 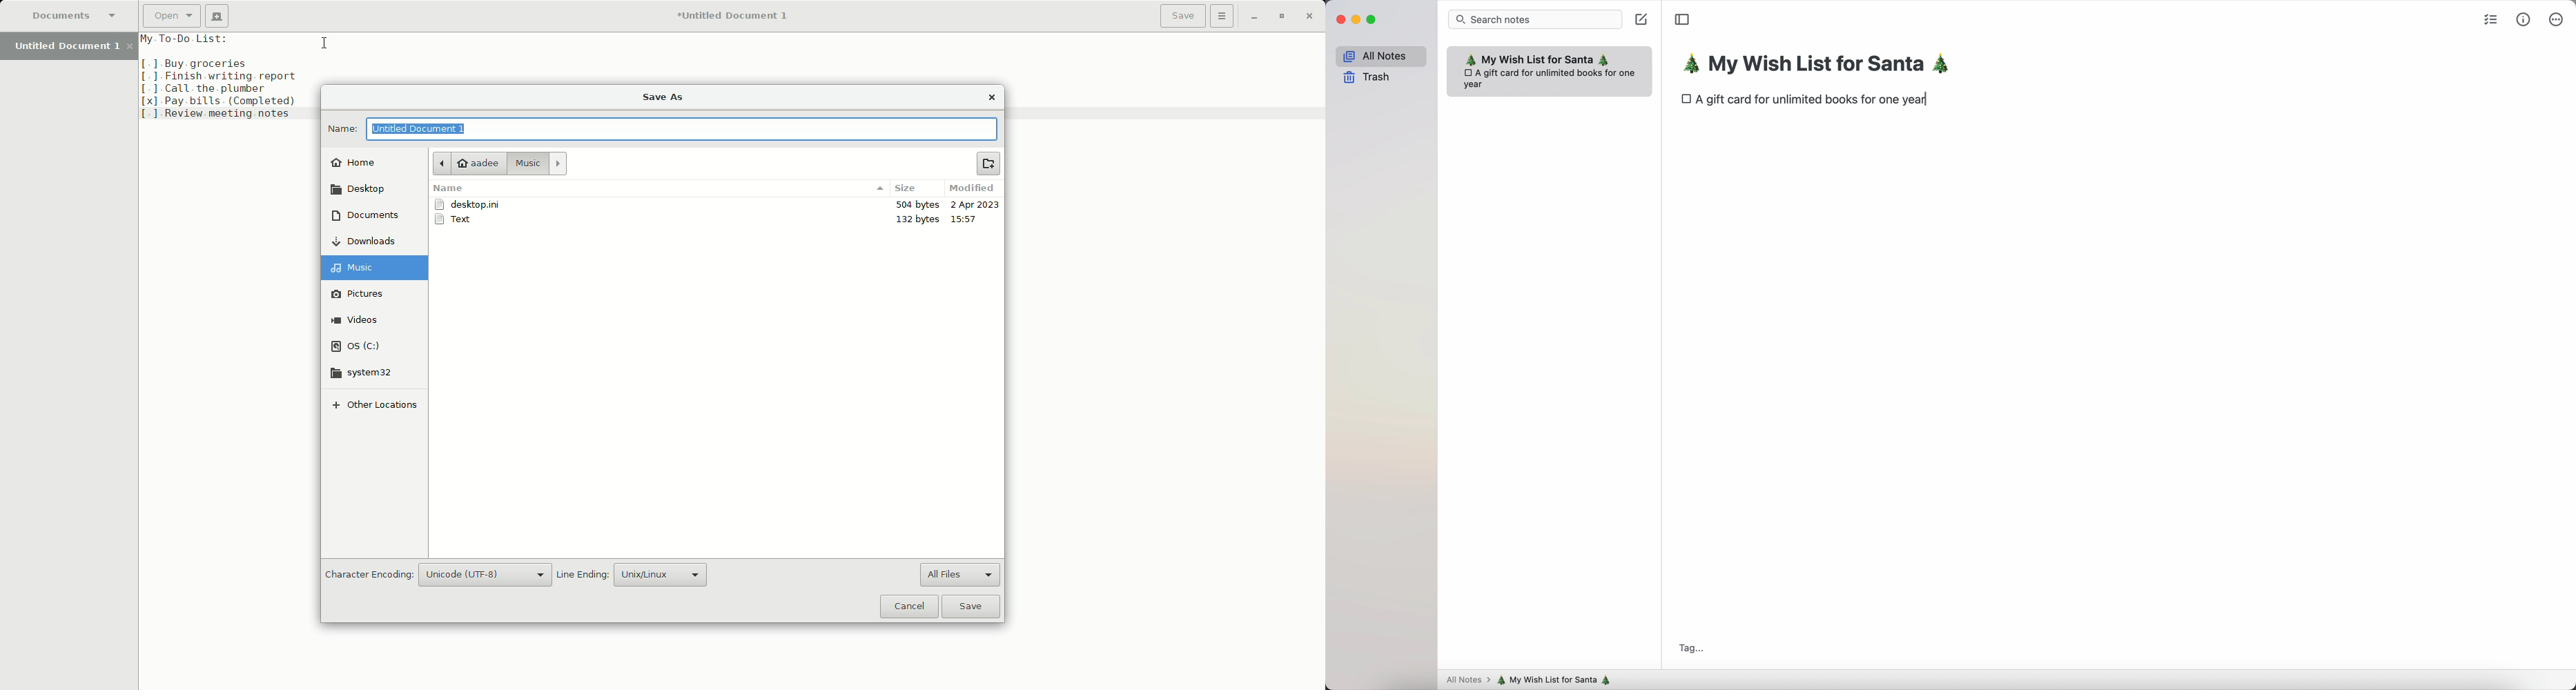 What do you see at coordinates (915, 204) in the screenshot?
I see `500 bytes` at bounding box center [915, 204].